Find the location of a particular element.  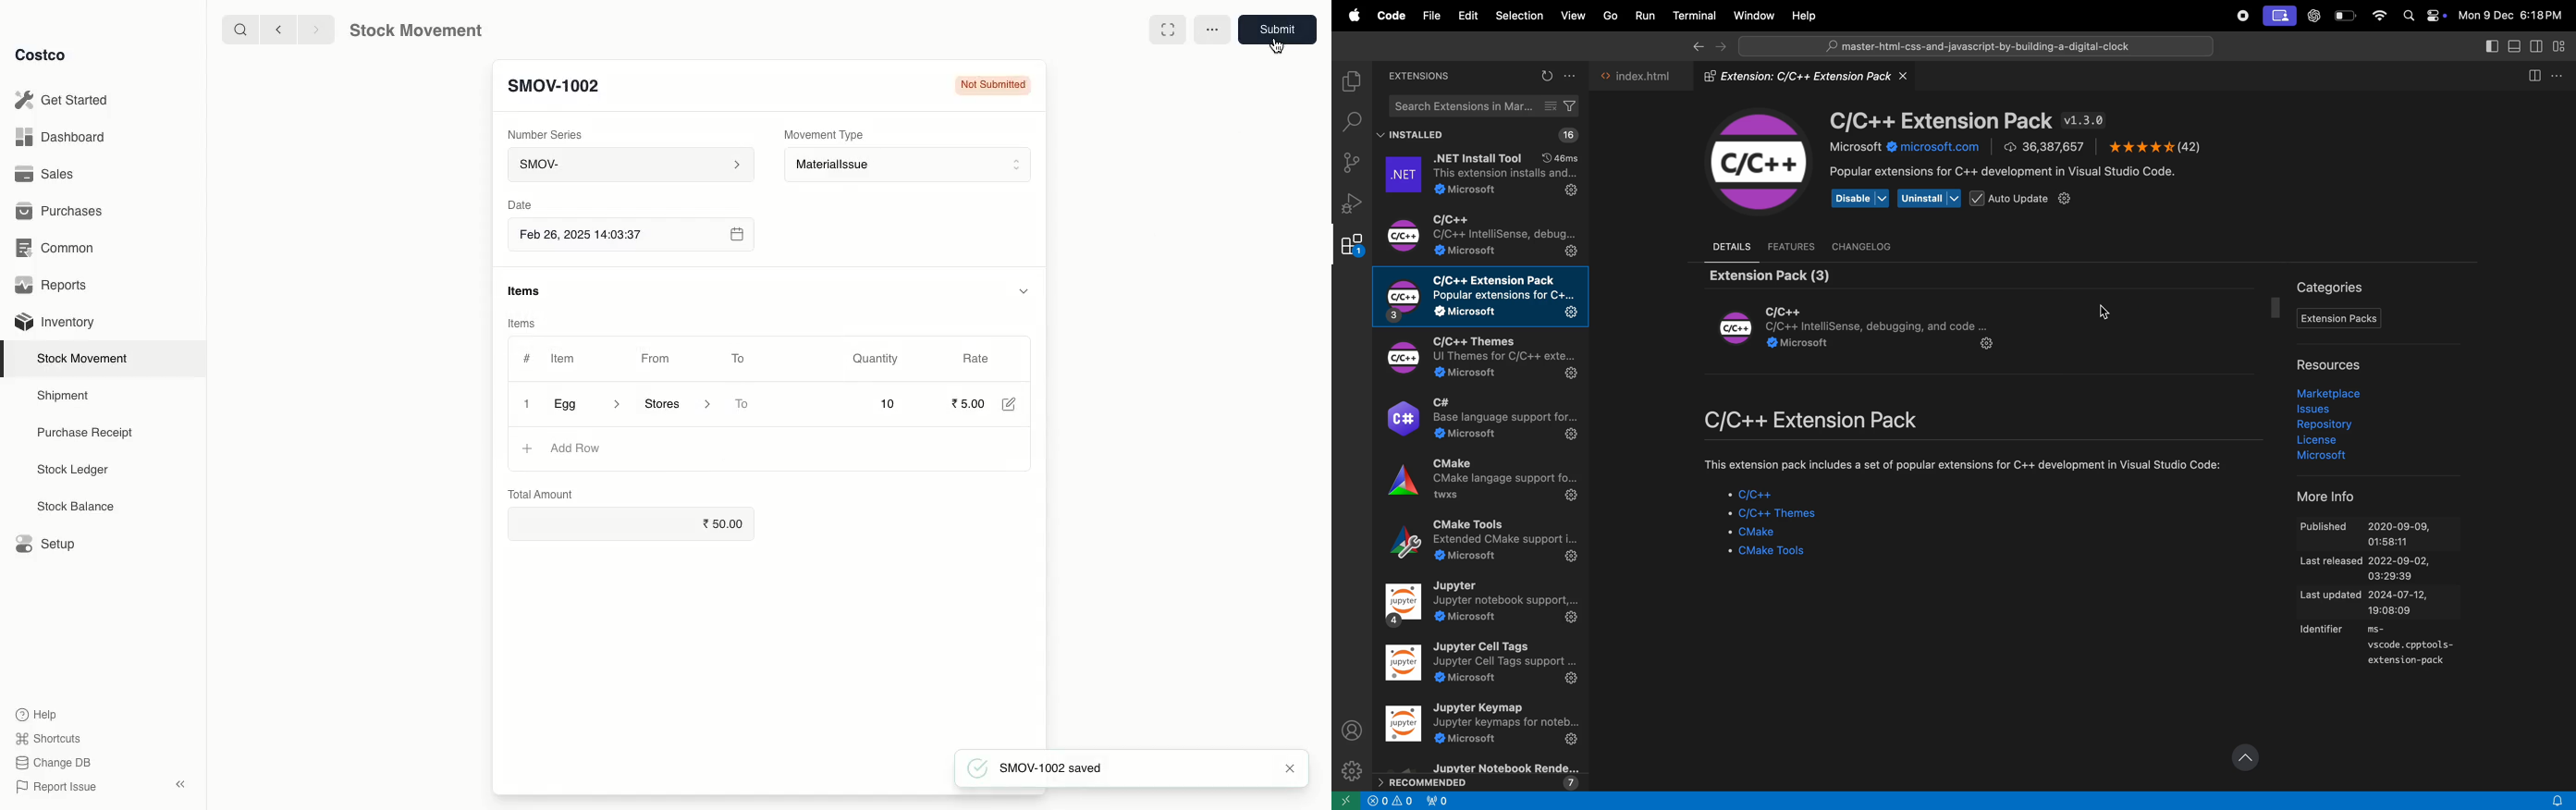

To is located at coordinates (739, 358).